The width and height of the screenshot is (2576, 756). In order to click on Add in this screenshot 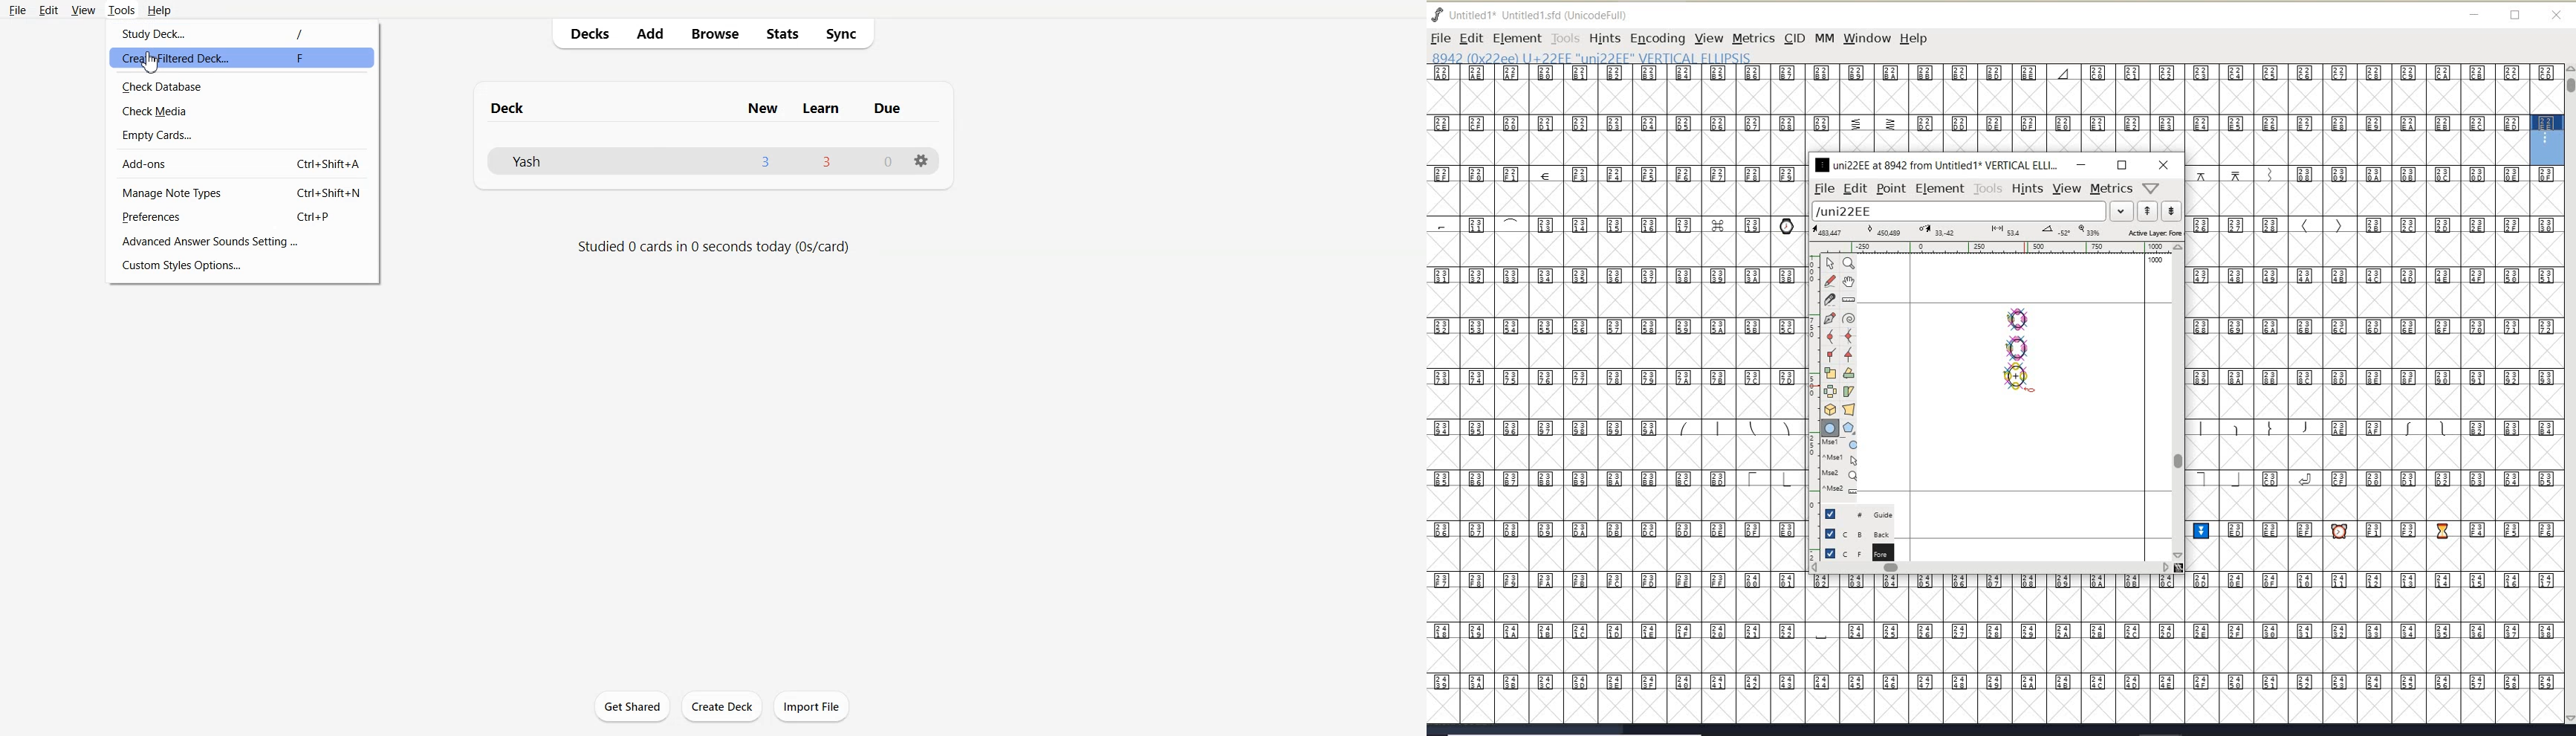, I will do `click(650, 34)`.